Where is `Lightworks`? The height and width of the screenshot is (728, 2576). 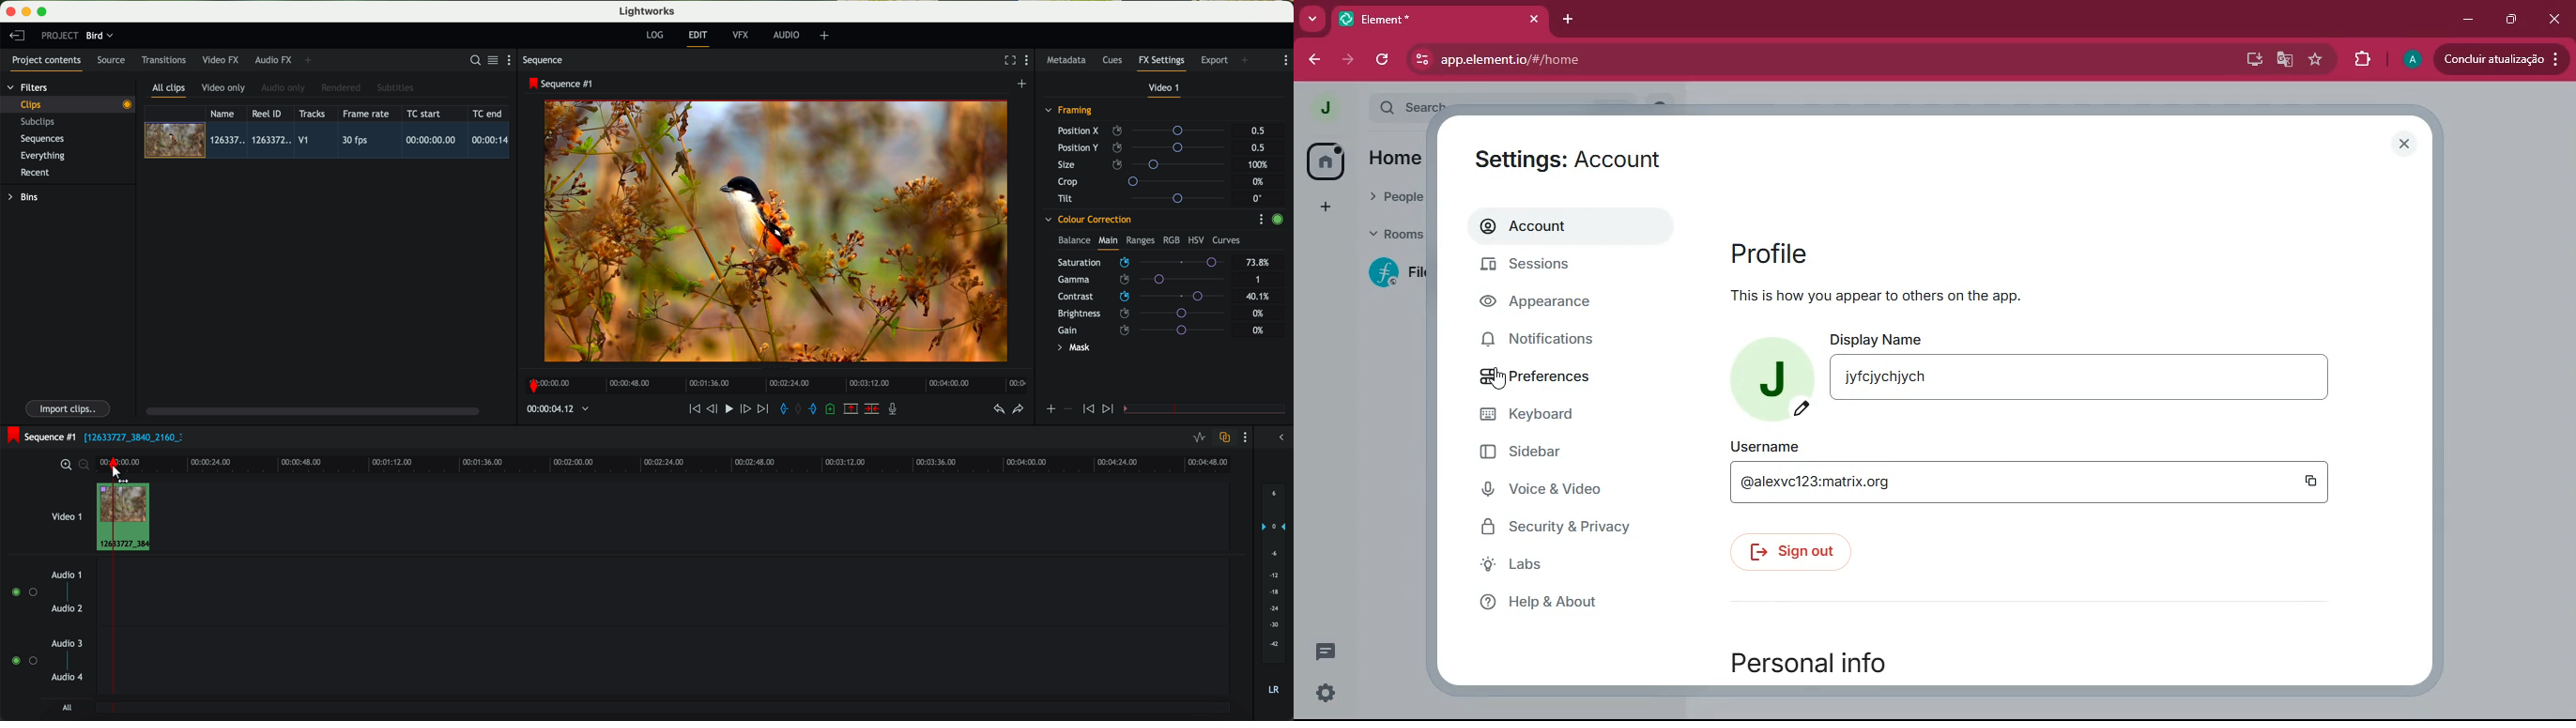 Lightworks is located at coordinates (648, 11).